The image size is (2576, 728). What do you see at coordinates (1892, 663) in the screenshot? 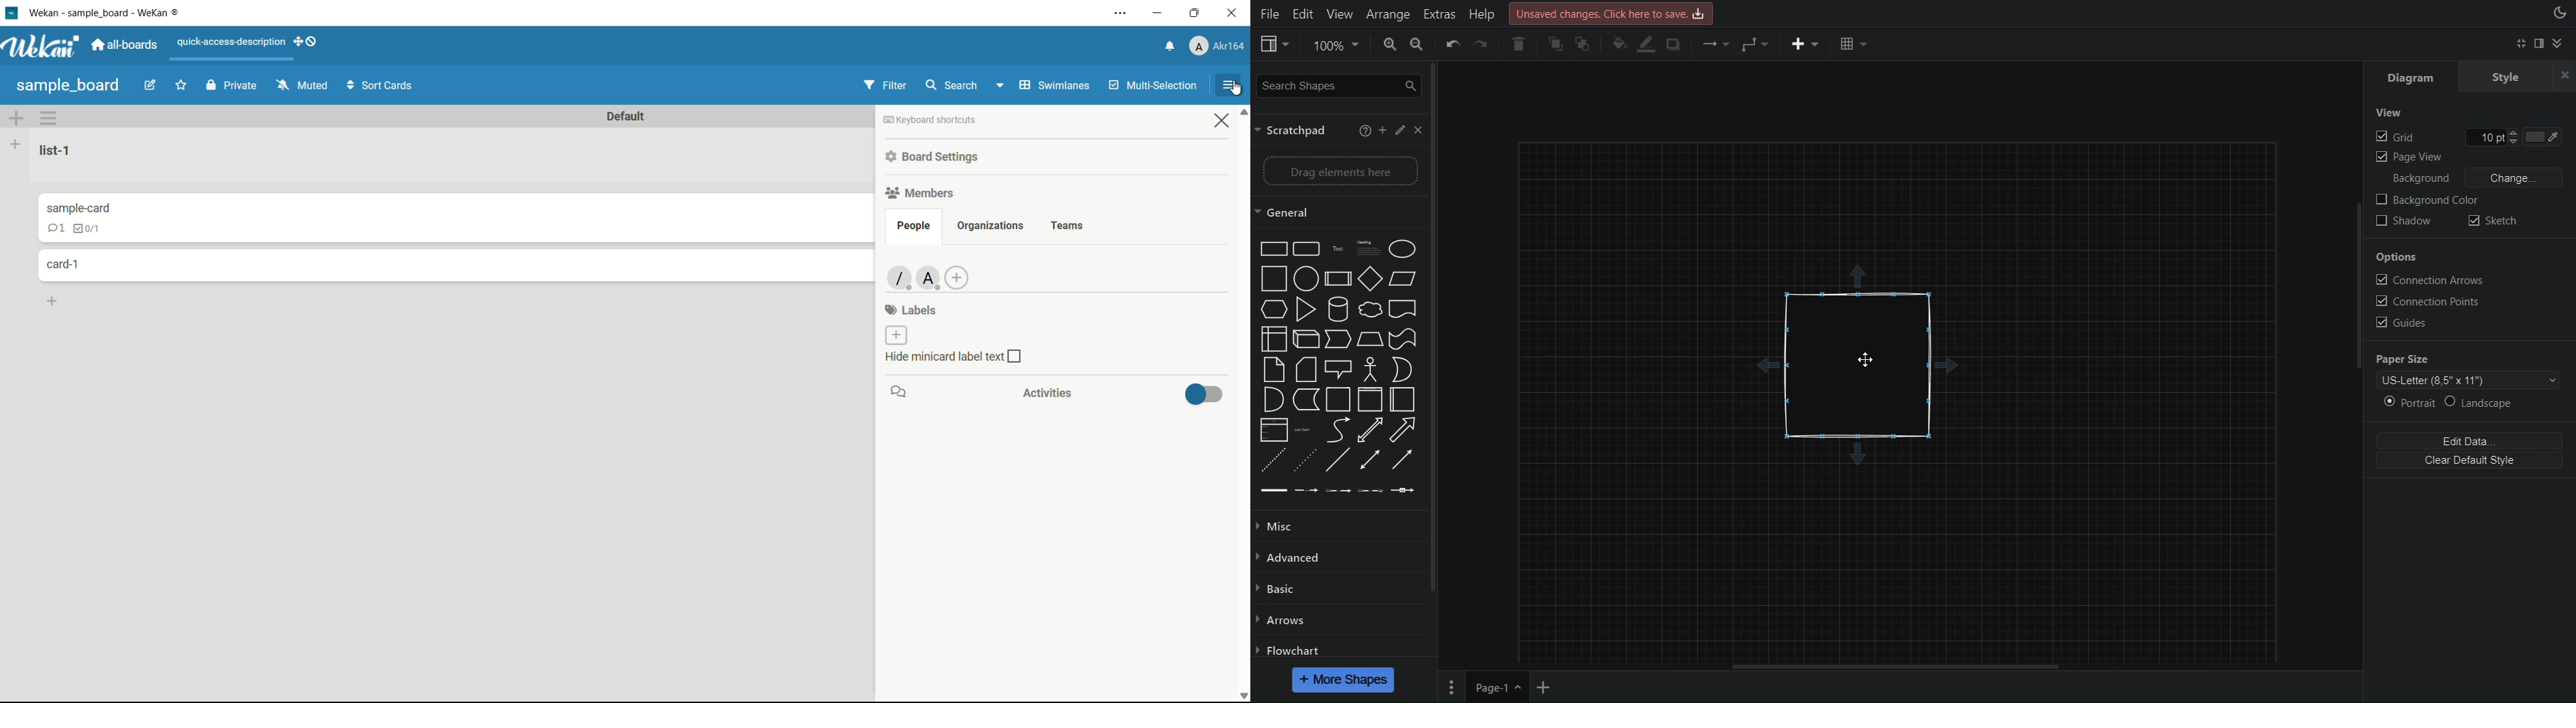
I see `Scrollbar` at bounding box center [1892, 663].